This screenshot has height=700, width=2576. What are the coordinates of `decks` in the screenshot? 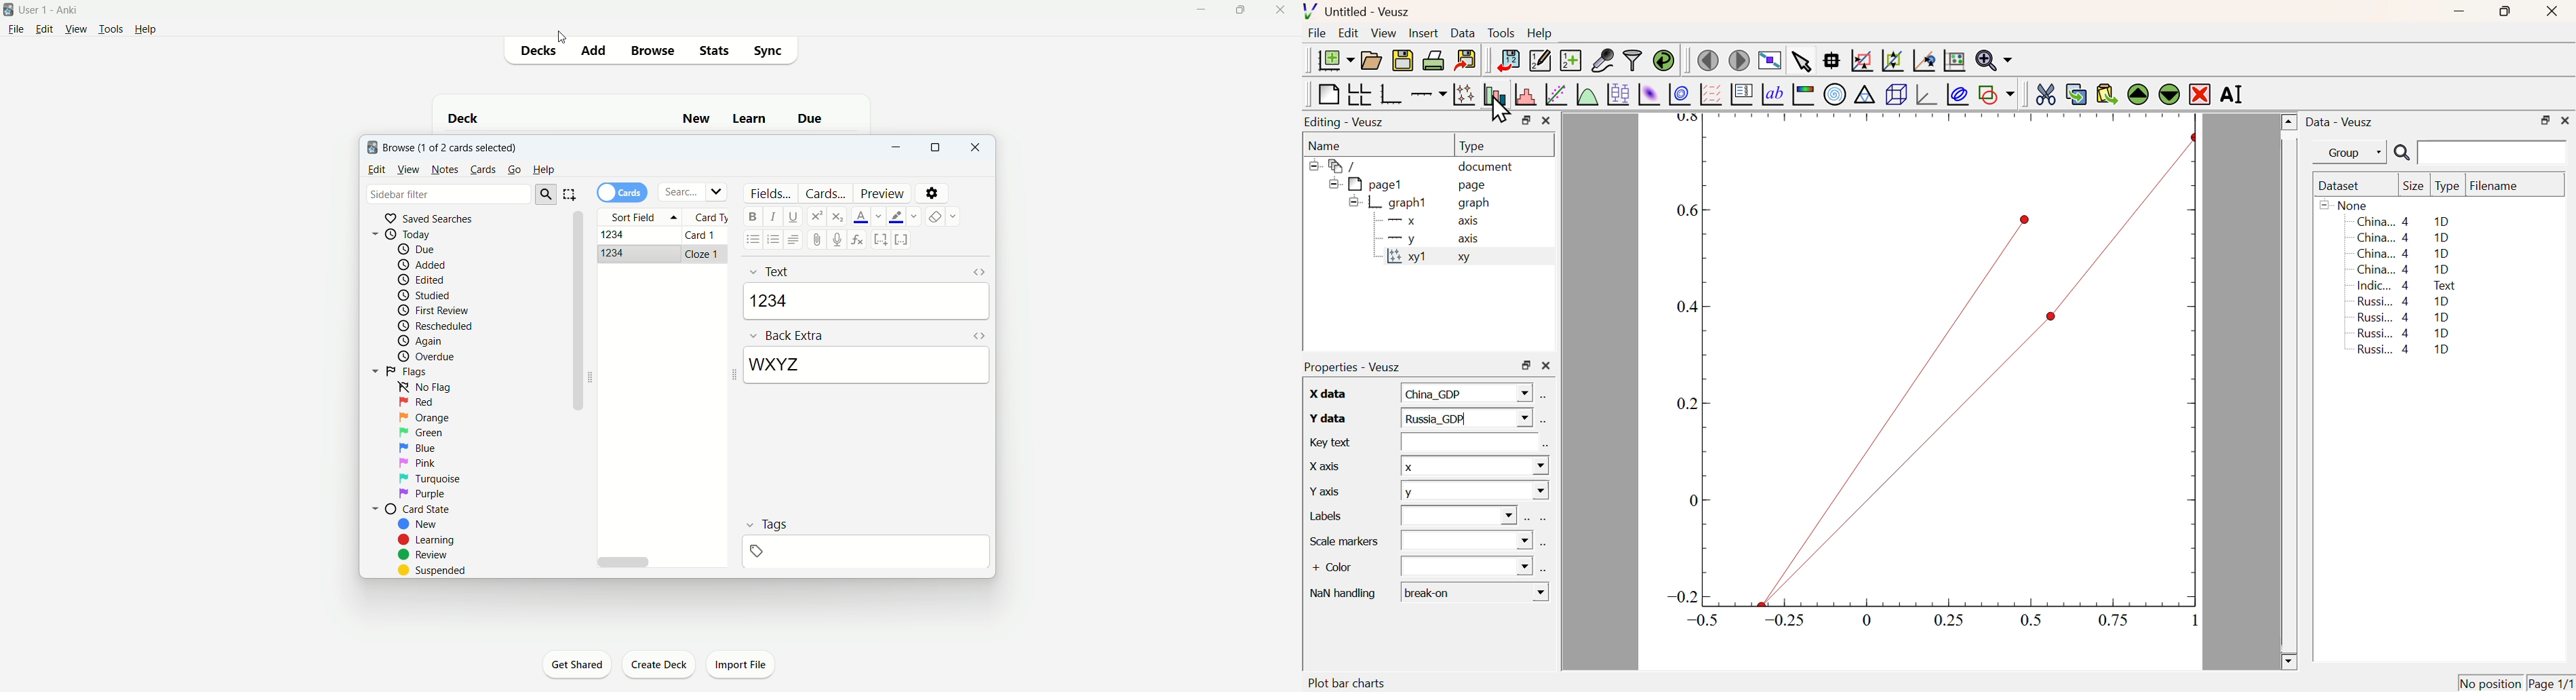 It's located at (542, 52).